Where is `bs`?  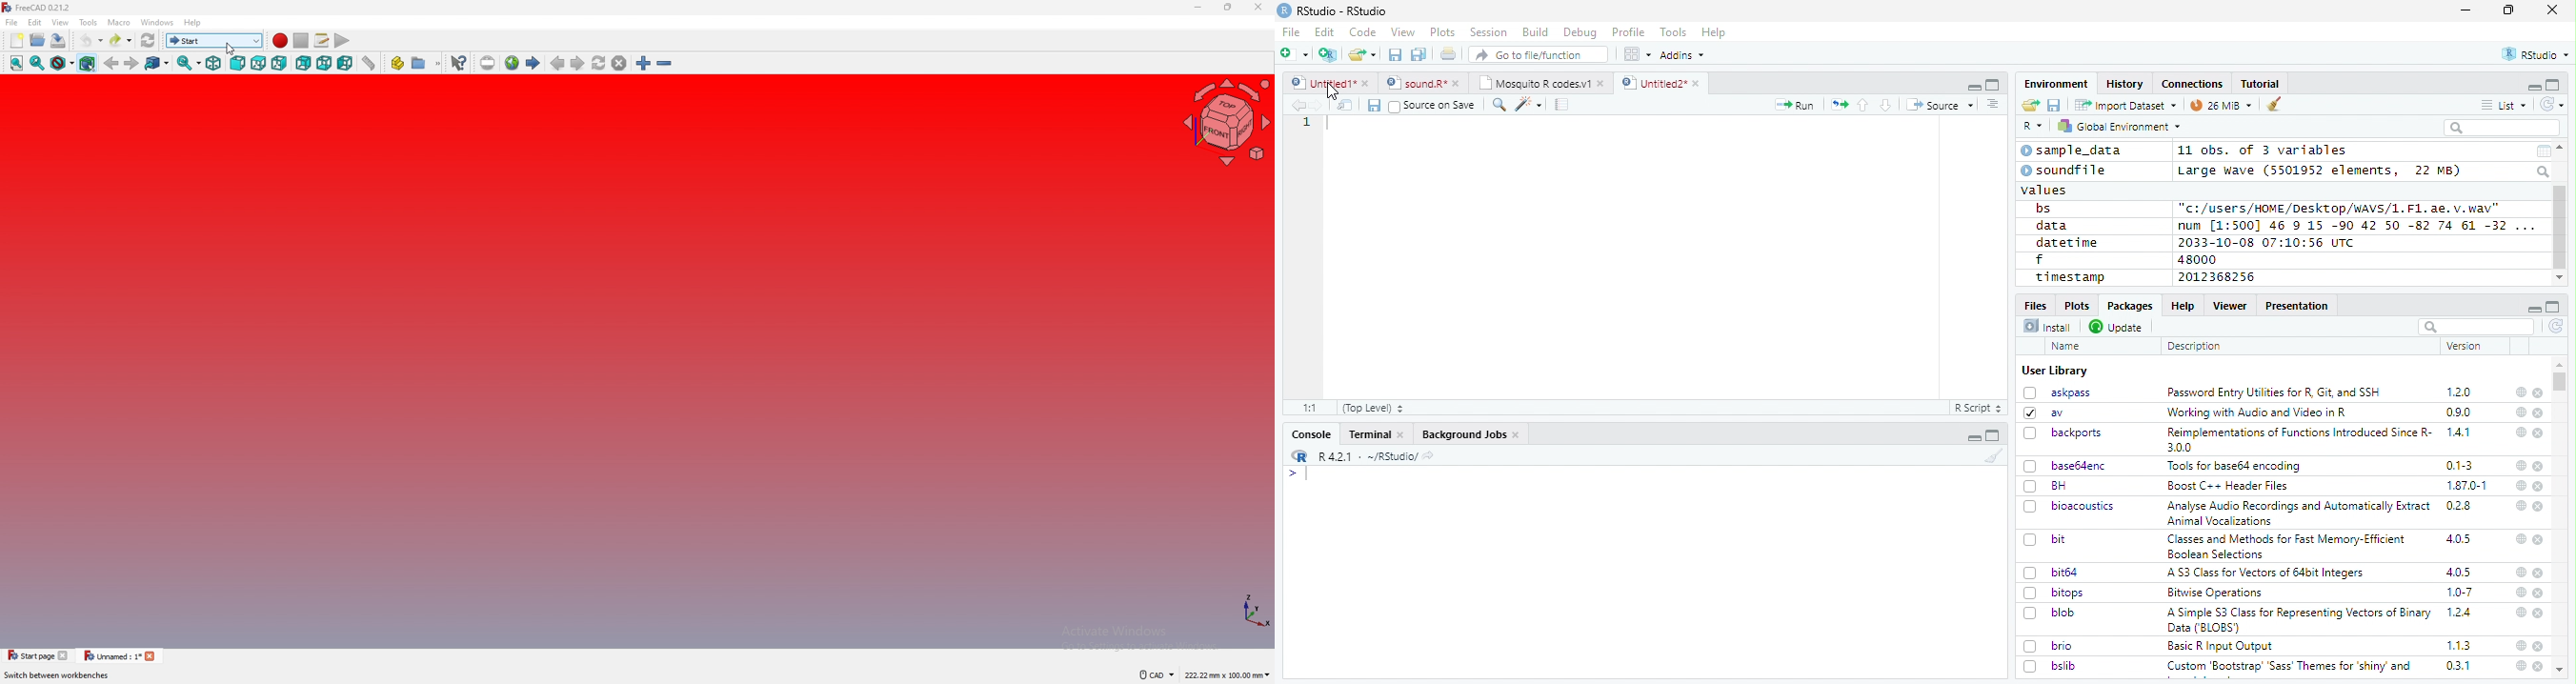 bs is located at coordinates (2043, 209).